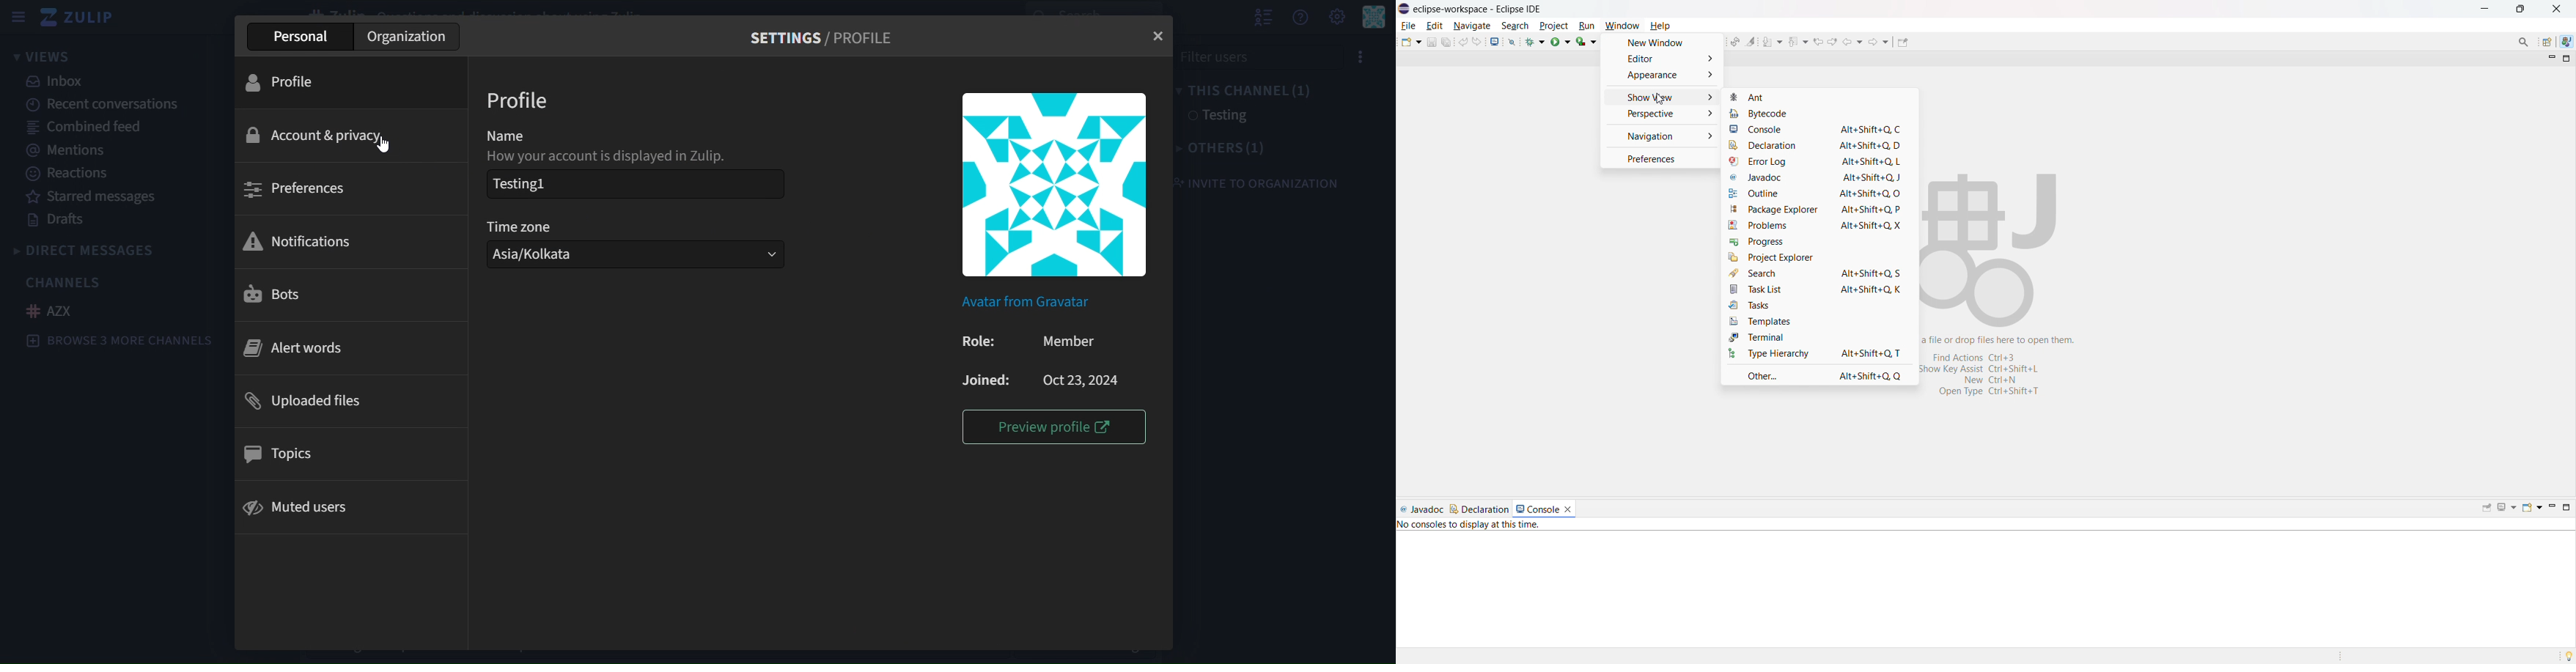 The image size is (2576, 672). Describe the element at coordinates (73, 174) in the screenshot. I see `reactions` at that location.